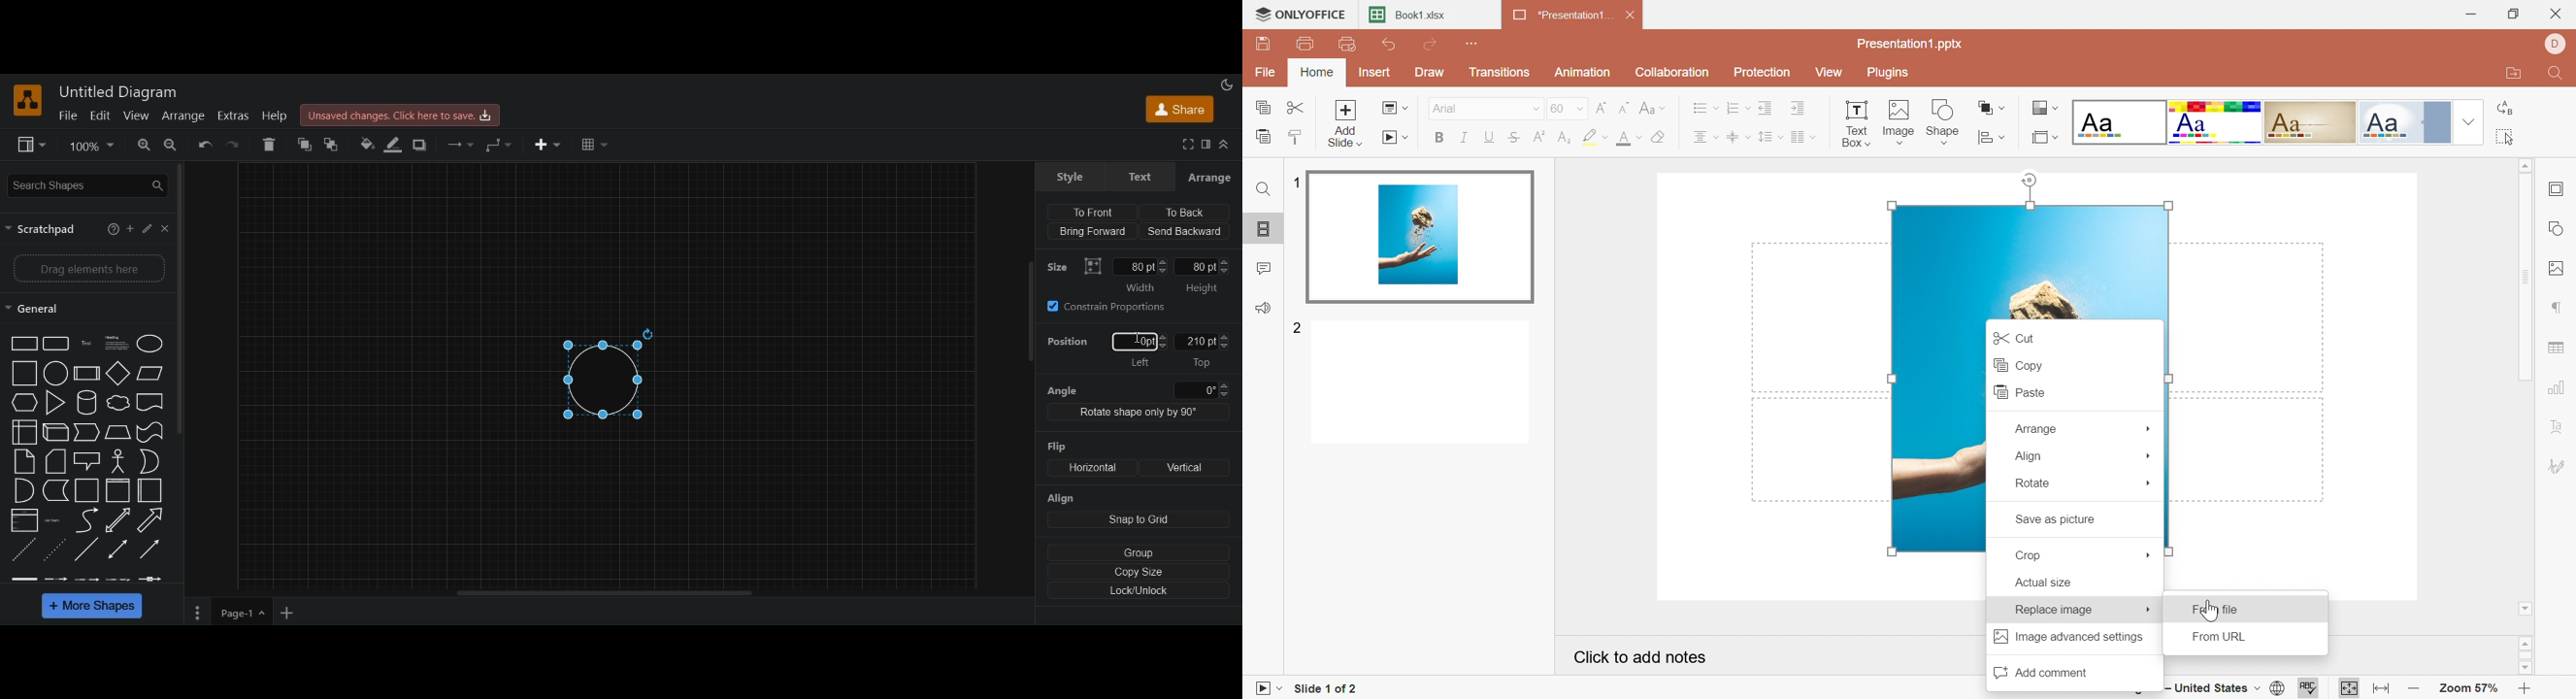 This screenshot has width=2576, height=700. What do you see at coordinates (1567, 107) in the screenshot?
I see `60` at bounding box center [1567, 107].